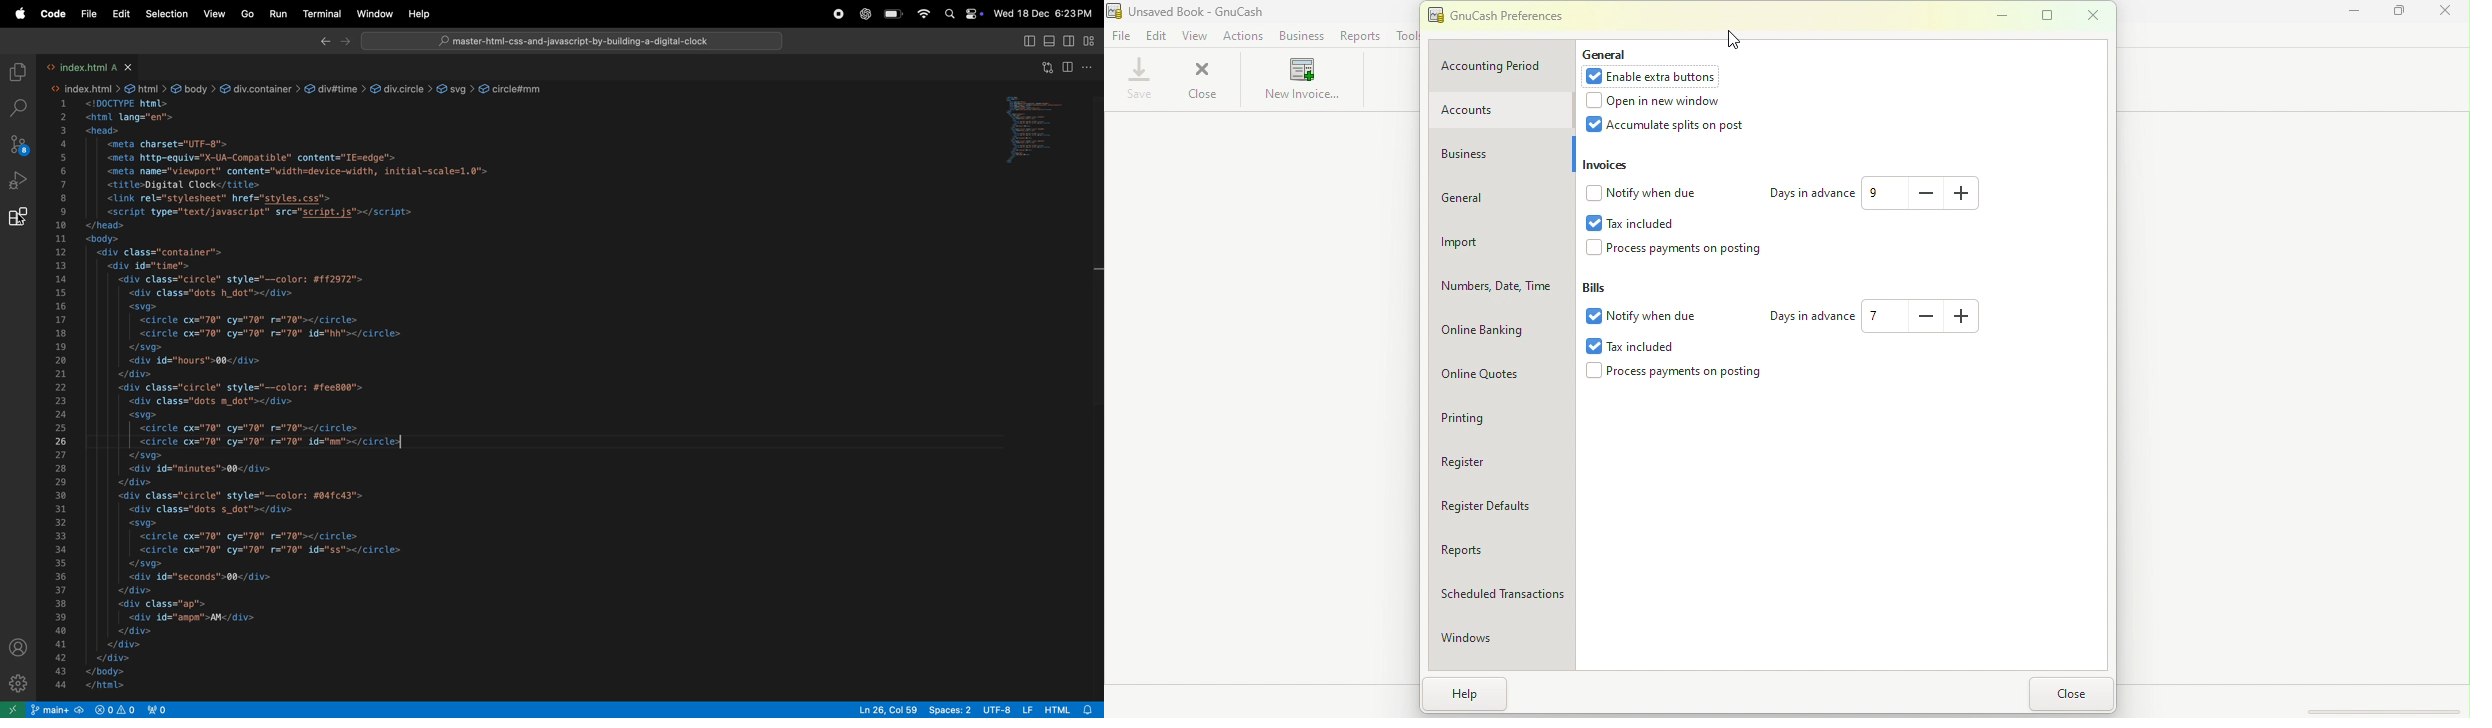 This screenshot has width=2492, height=728. I want to click on Minimize, so click(1999, 20).